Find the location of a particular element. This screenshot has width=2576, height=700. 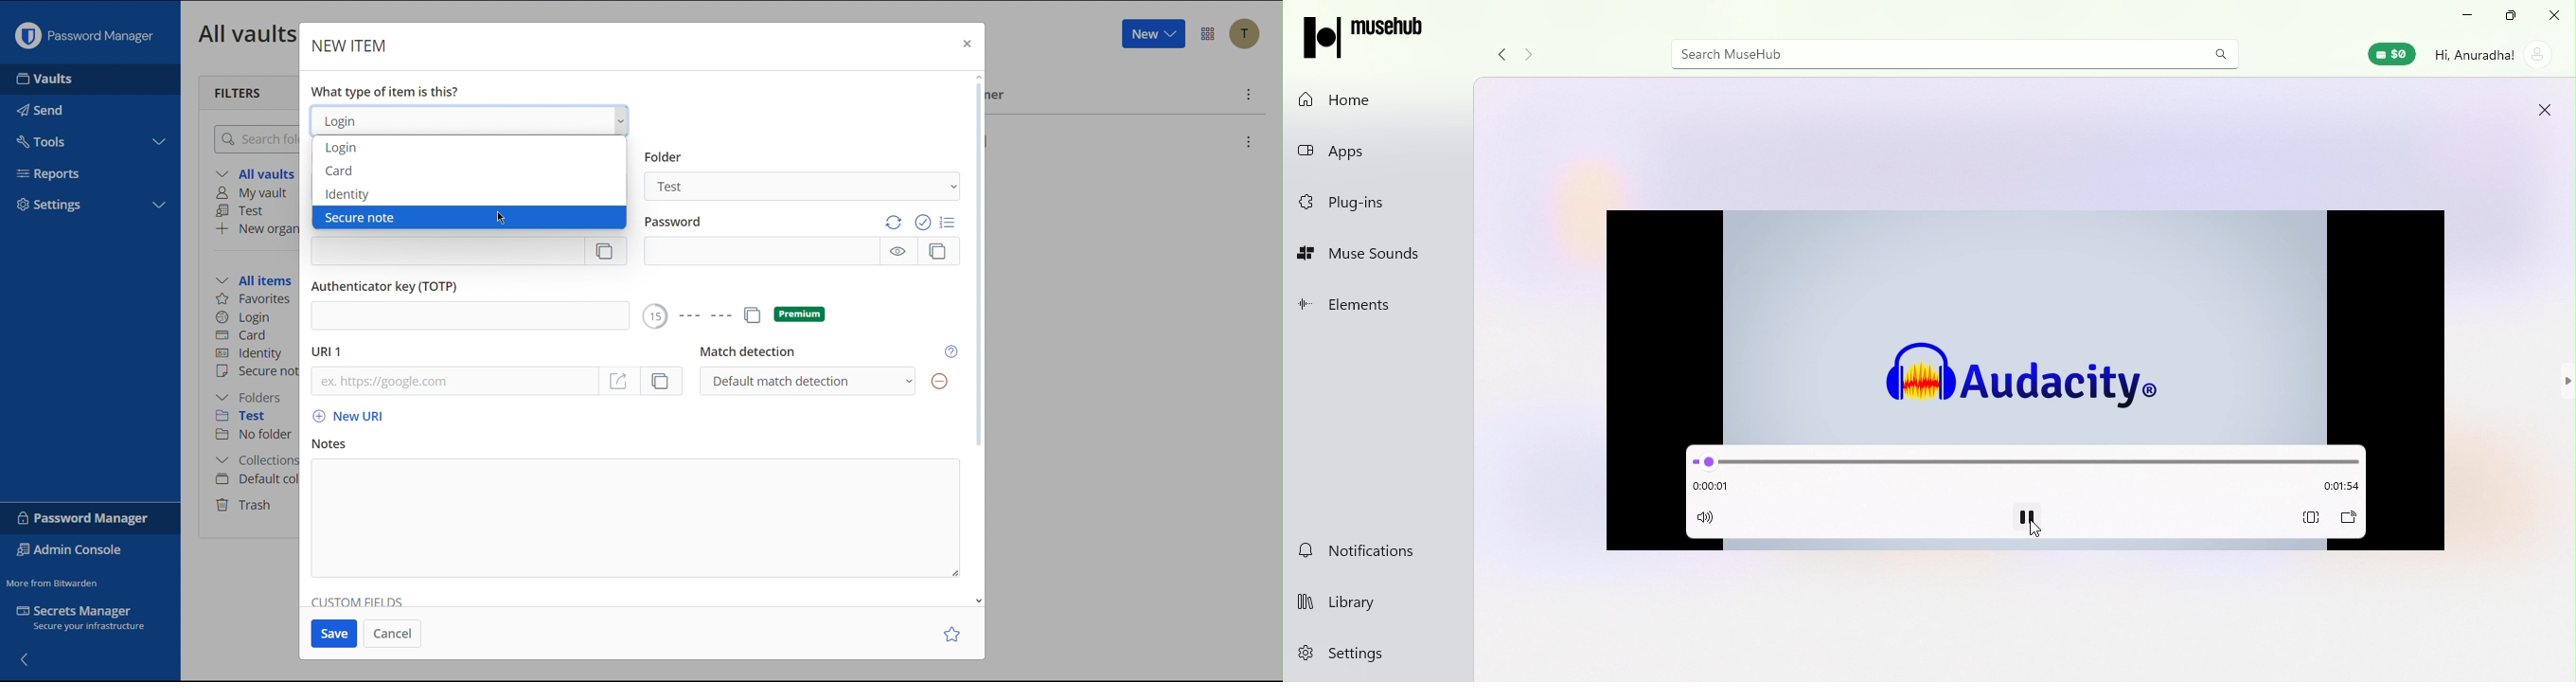

Back is located at coordinates (26, 658).